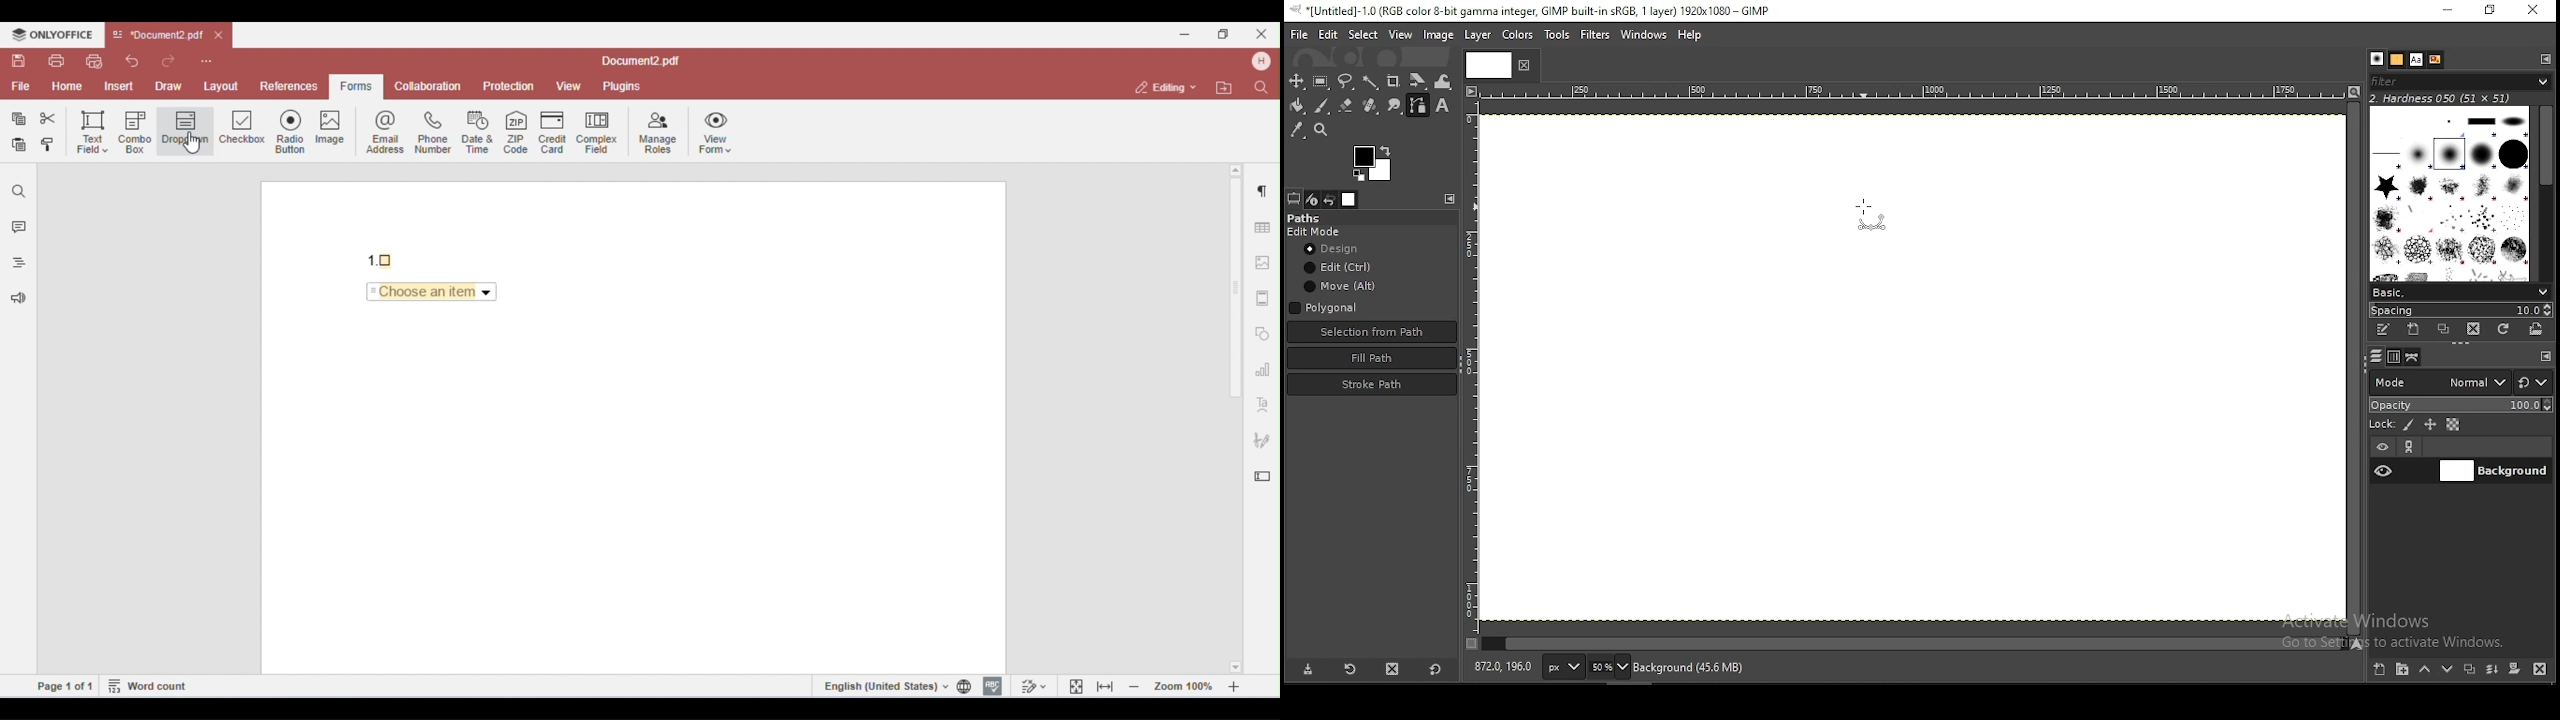 This screenshot has height=728, width=2576. I want to click on refresh  tool preset, so click(1349, 671).